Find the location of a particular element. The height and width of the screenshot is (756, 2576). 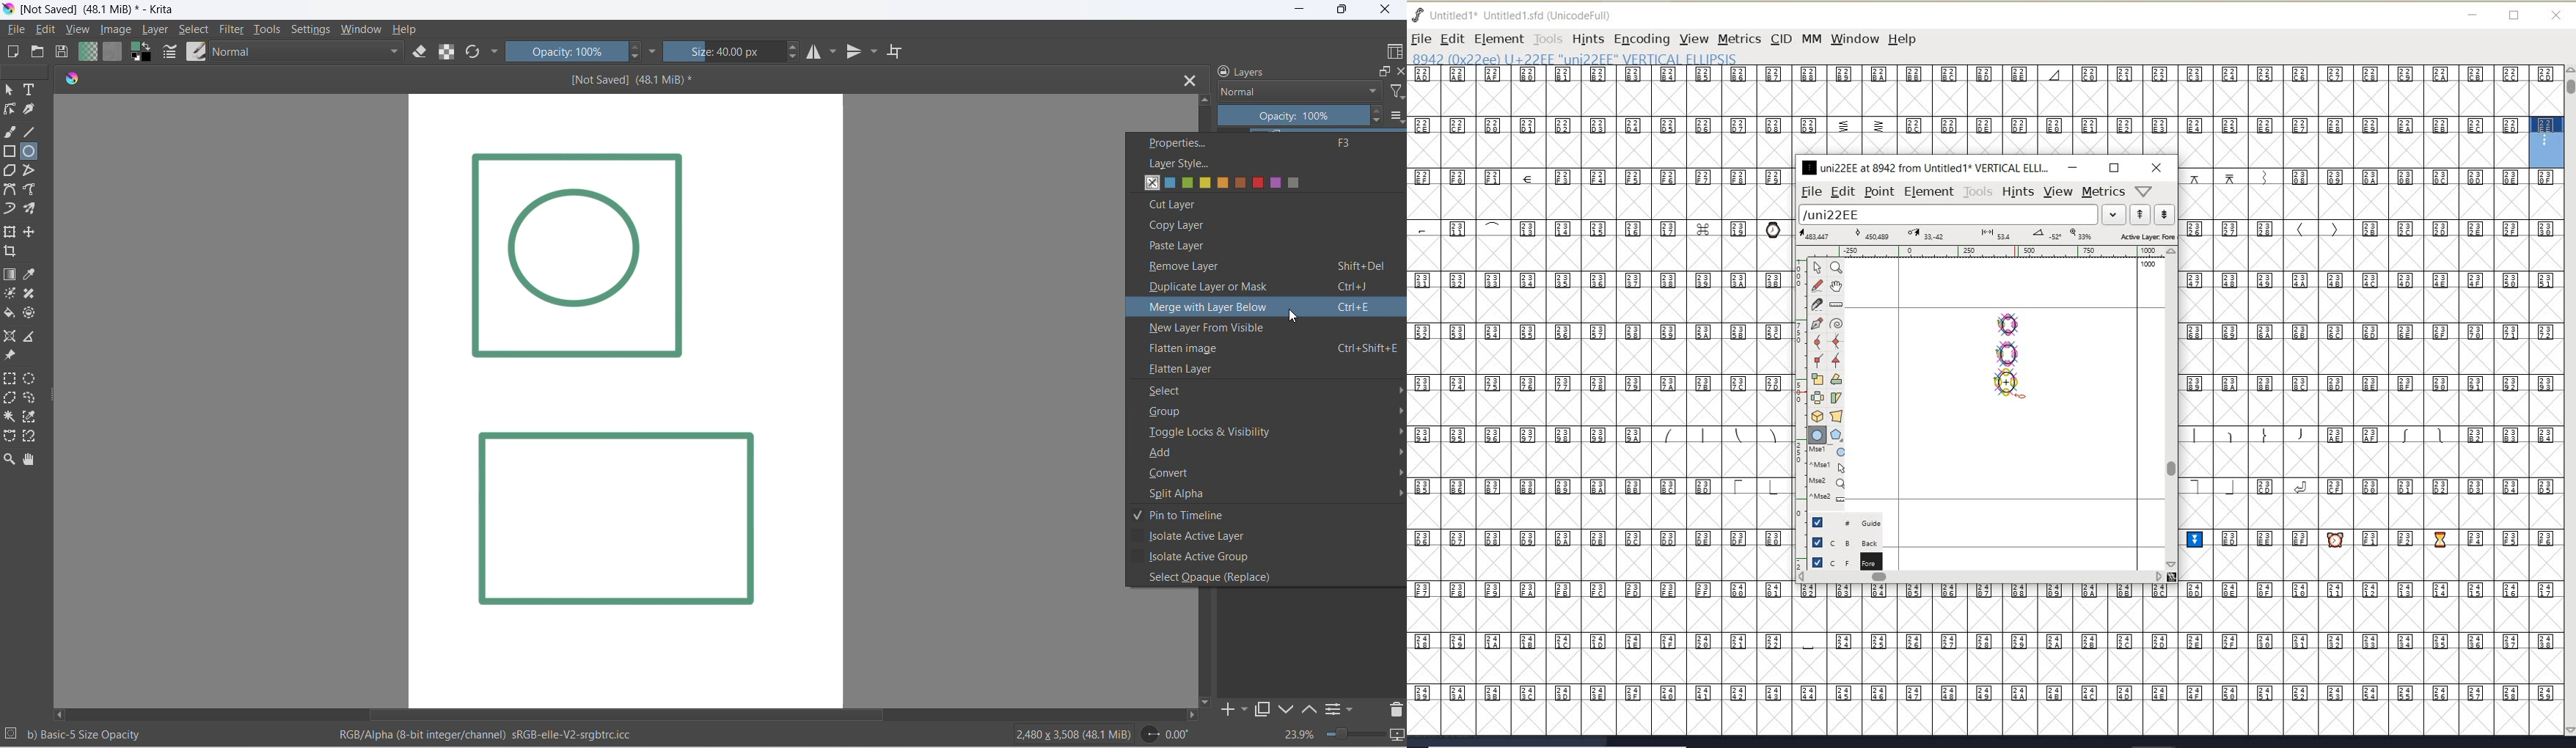

ruler is located at coordinates (1982, 253).